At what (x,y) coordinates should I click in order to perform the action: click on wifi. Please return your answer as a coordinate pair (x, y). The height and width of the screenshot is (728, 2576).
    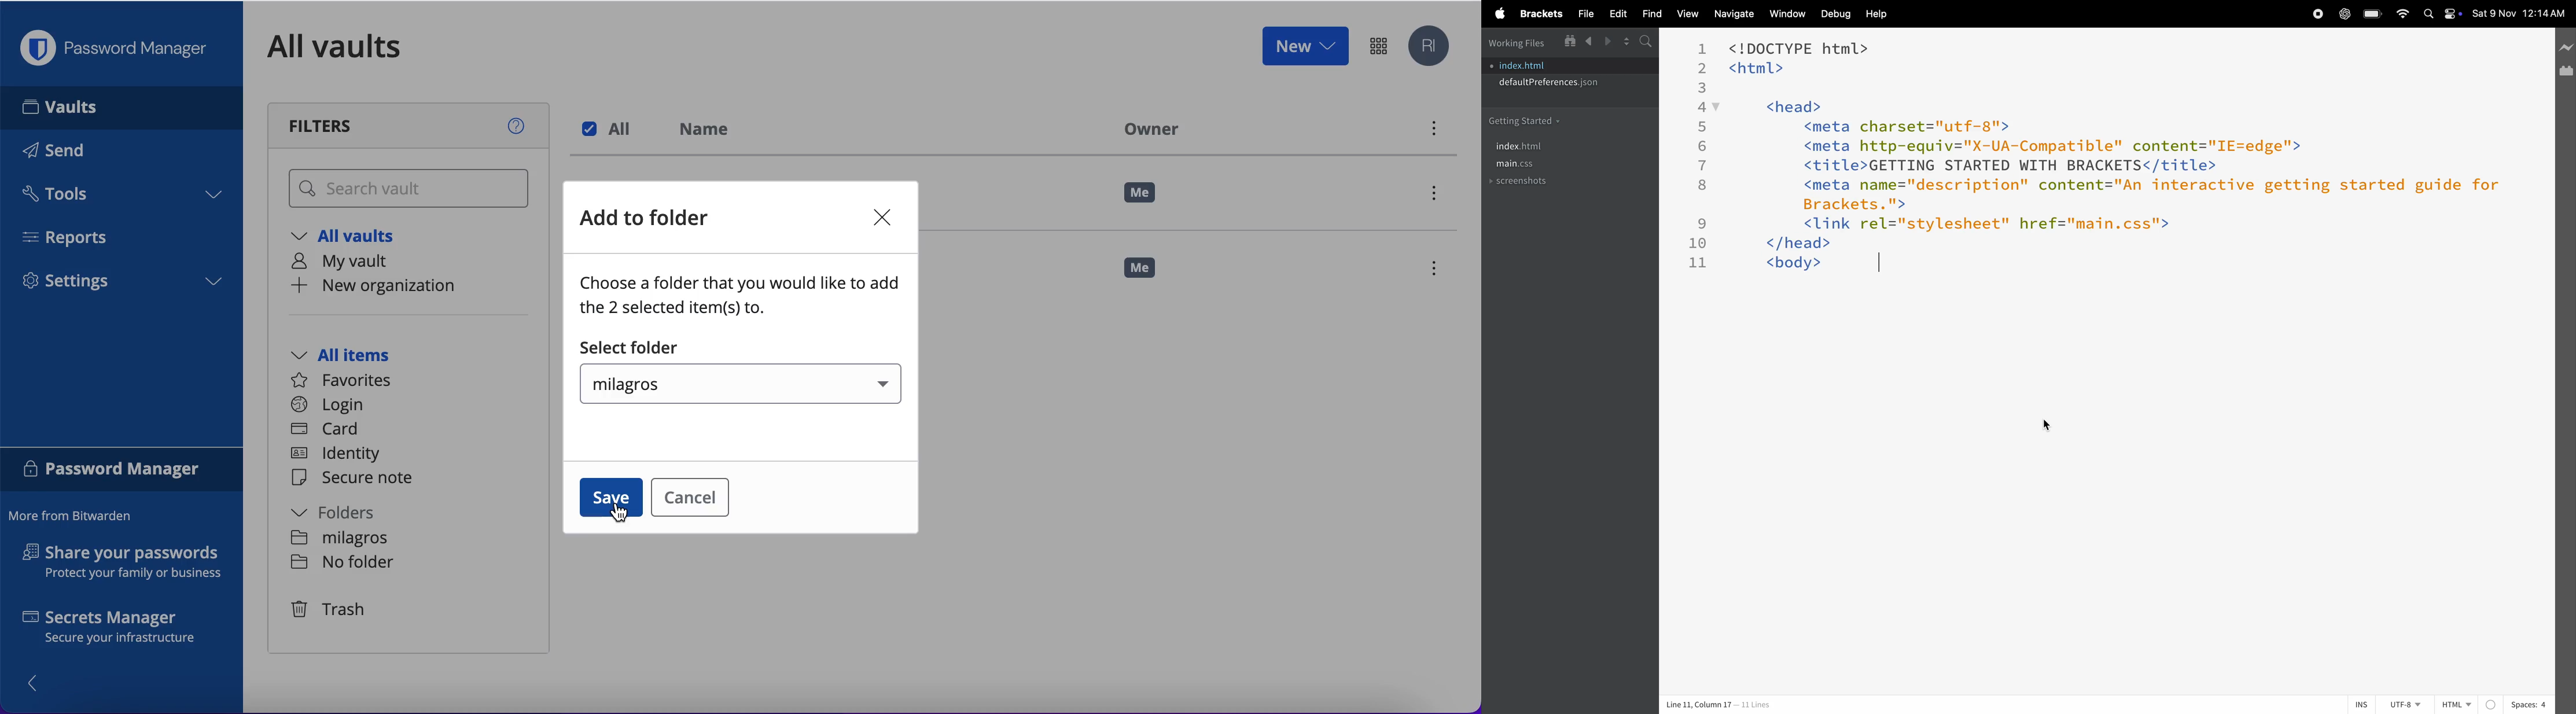
    Looking at the image, I should click on (2401, 14).